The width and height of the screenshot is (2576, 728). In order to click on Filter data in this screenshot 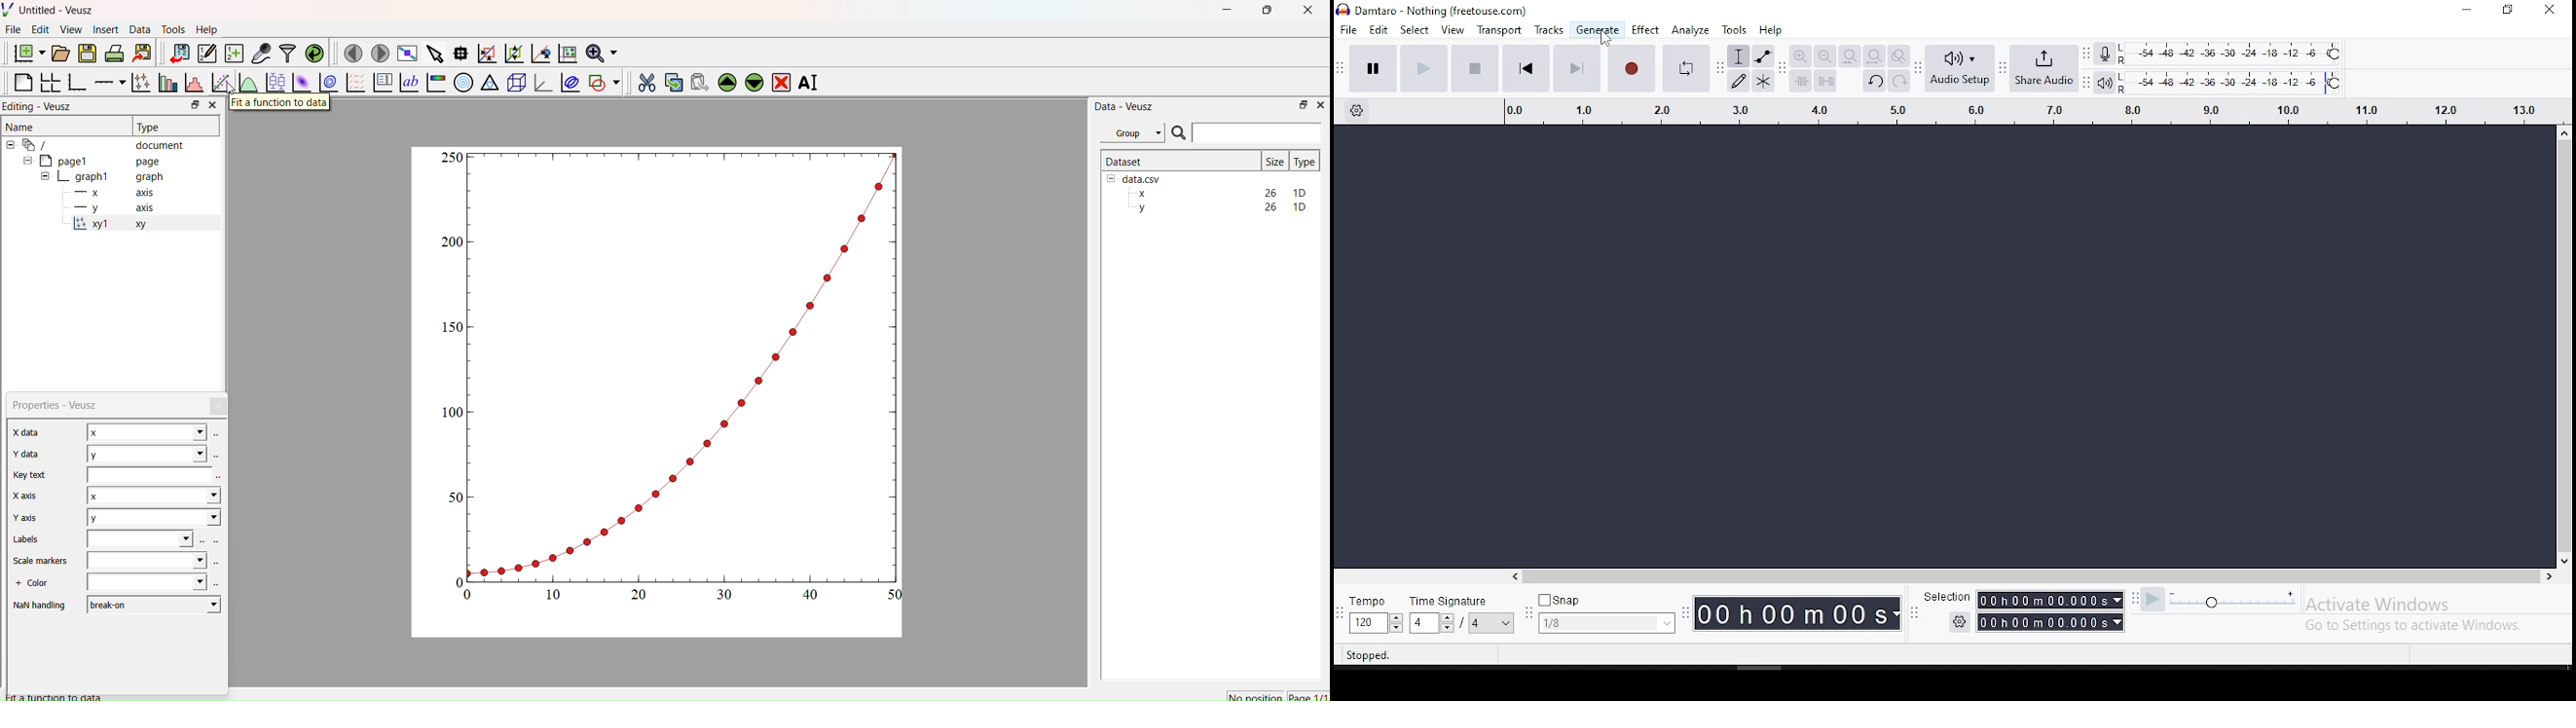, I will do `click(287, 53)`.